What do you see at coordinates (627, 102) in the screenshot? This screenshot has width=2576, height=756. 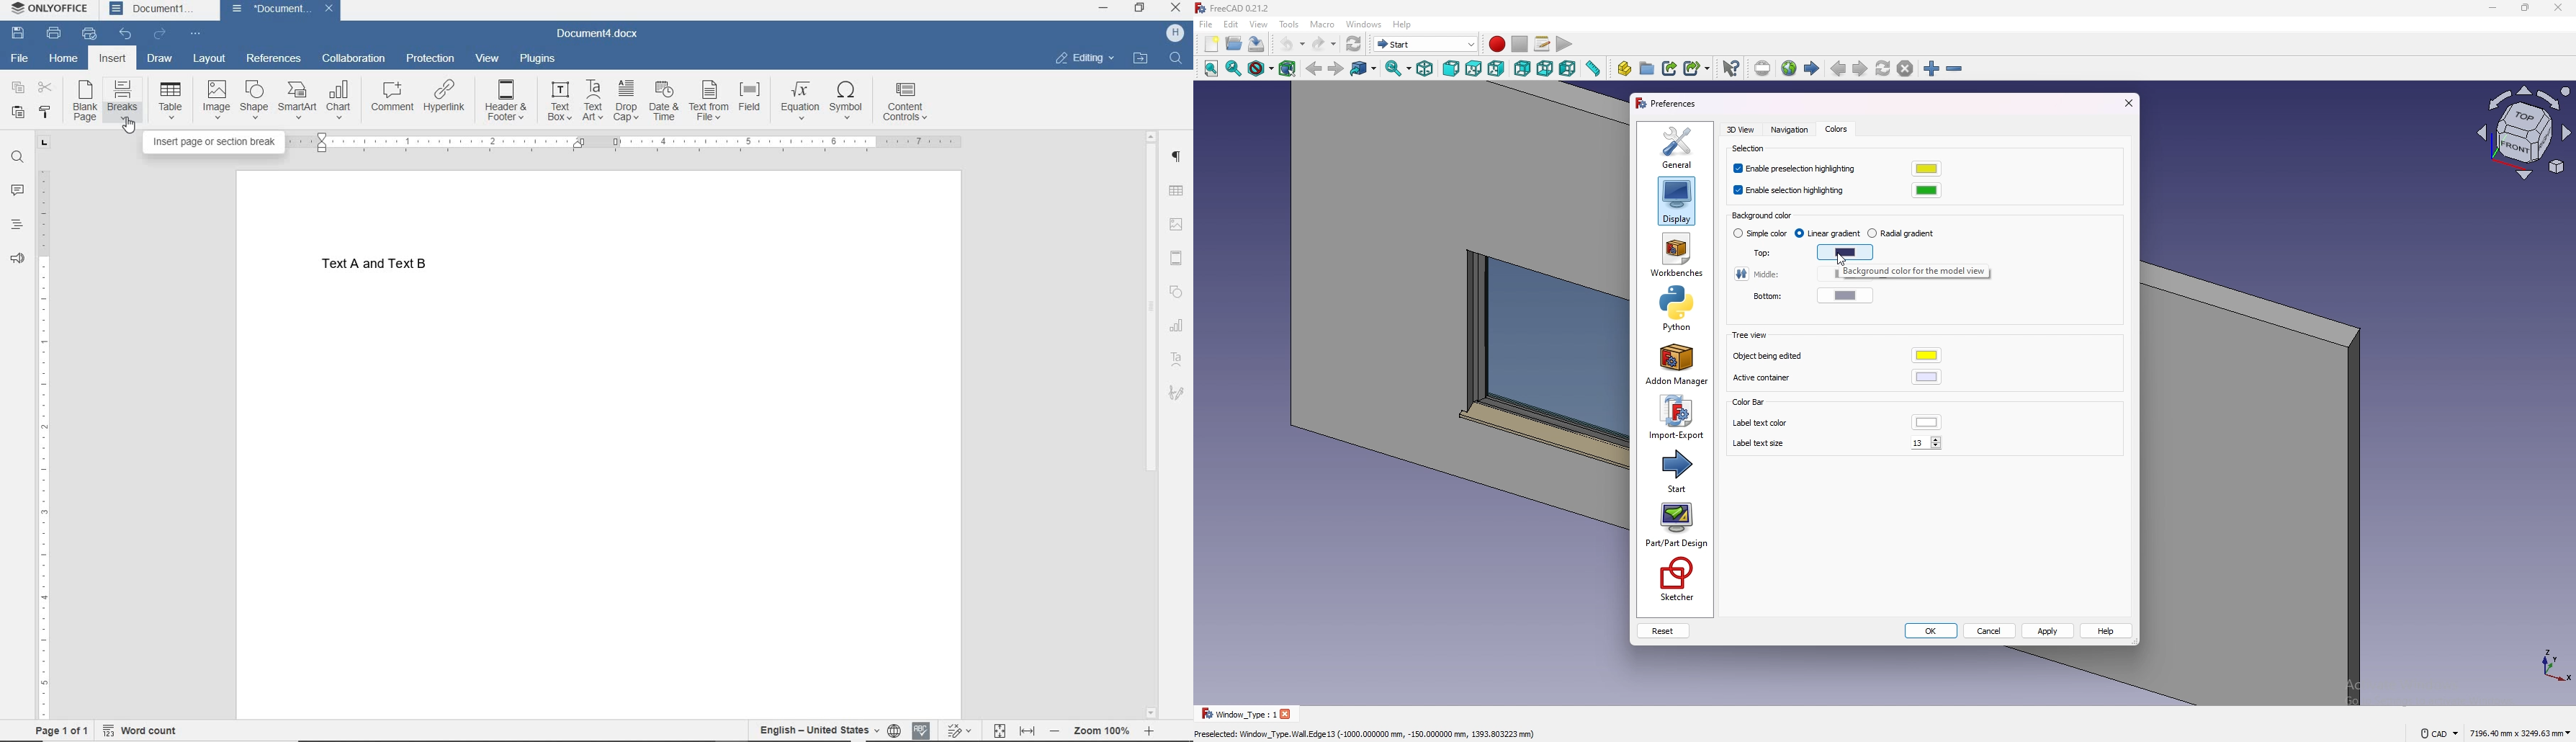 I see `DROP CAP` at bounding box center [627, 102].